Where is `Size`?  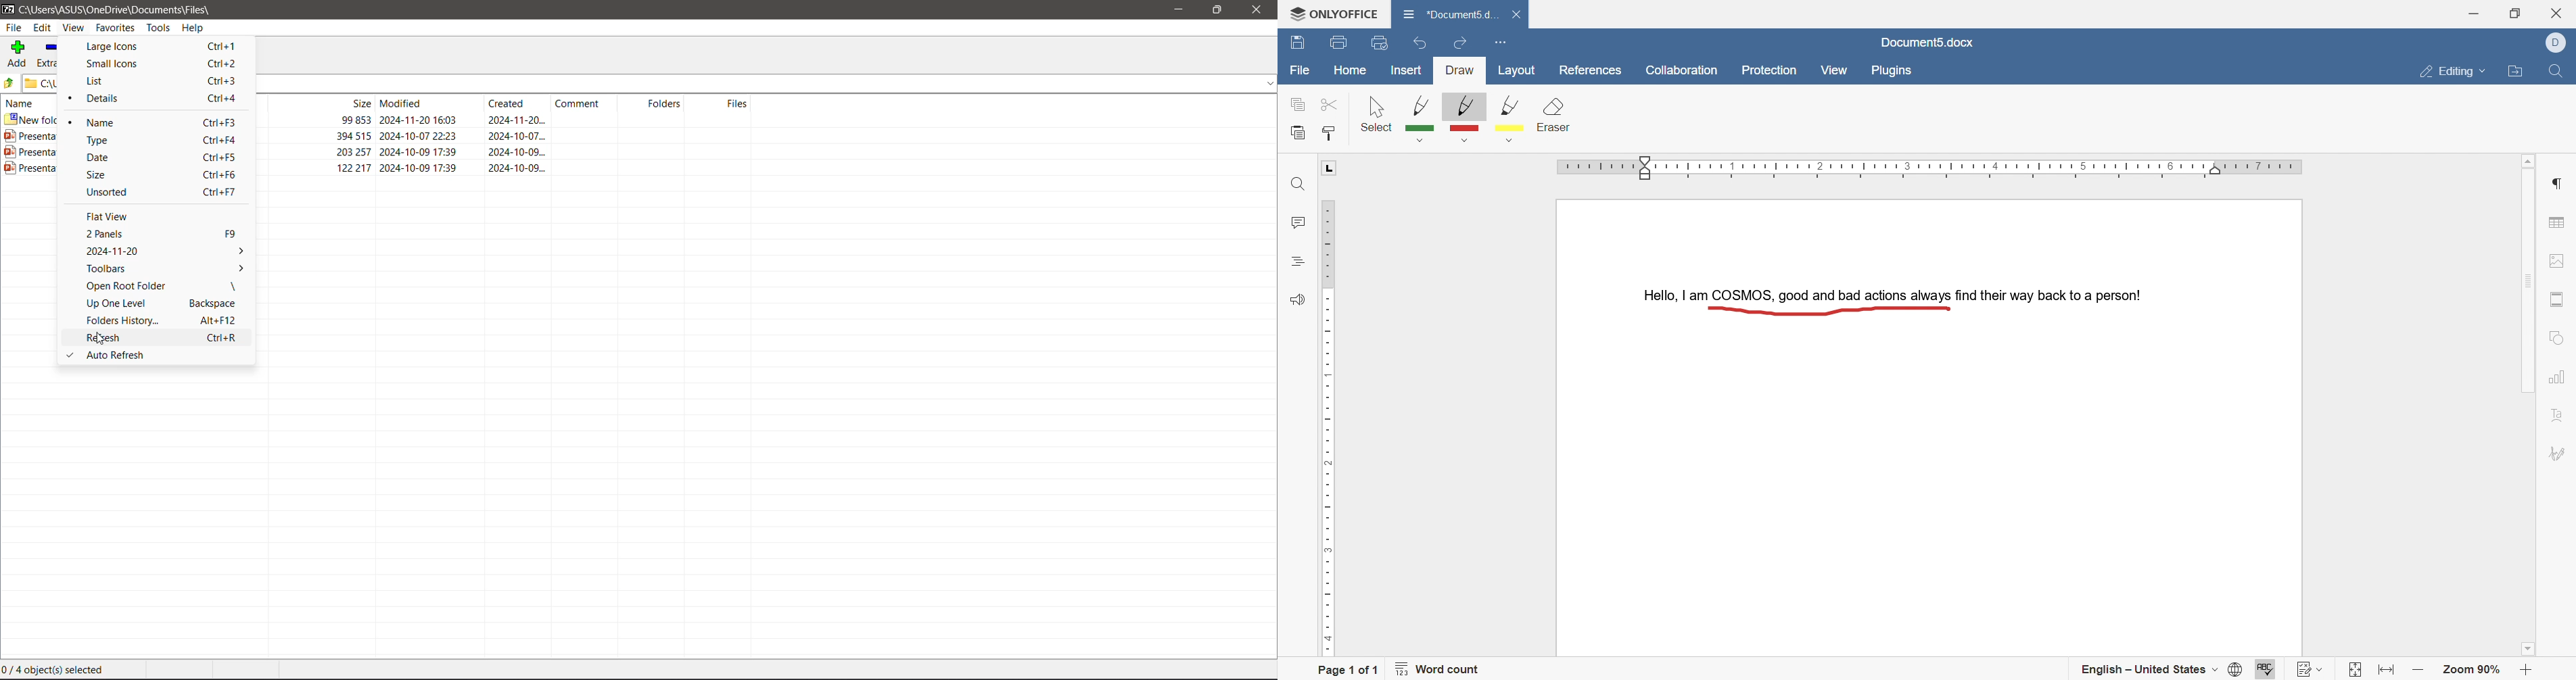
Size is located at coordinates (116, 174).